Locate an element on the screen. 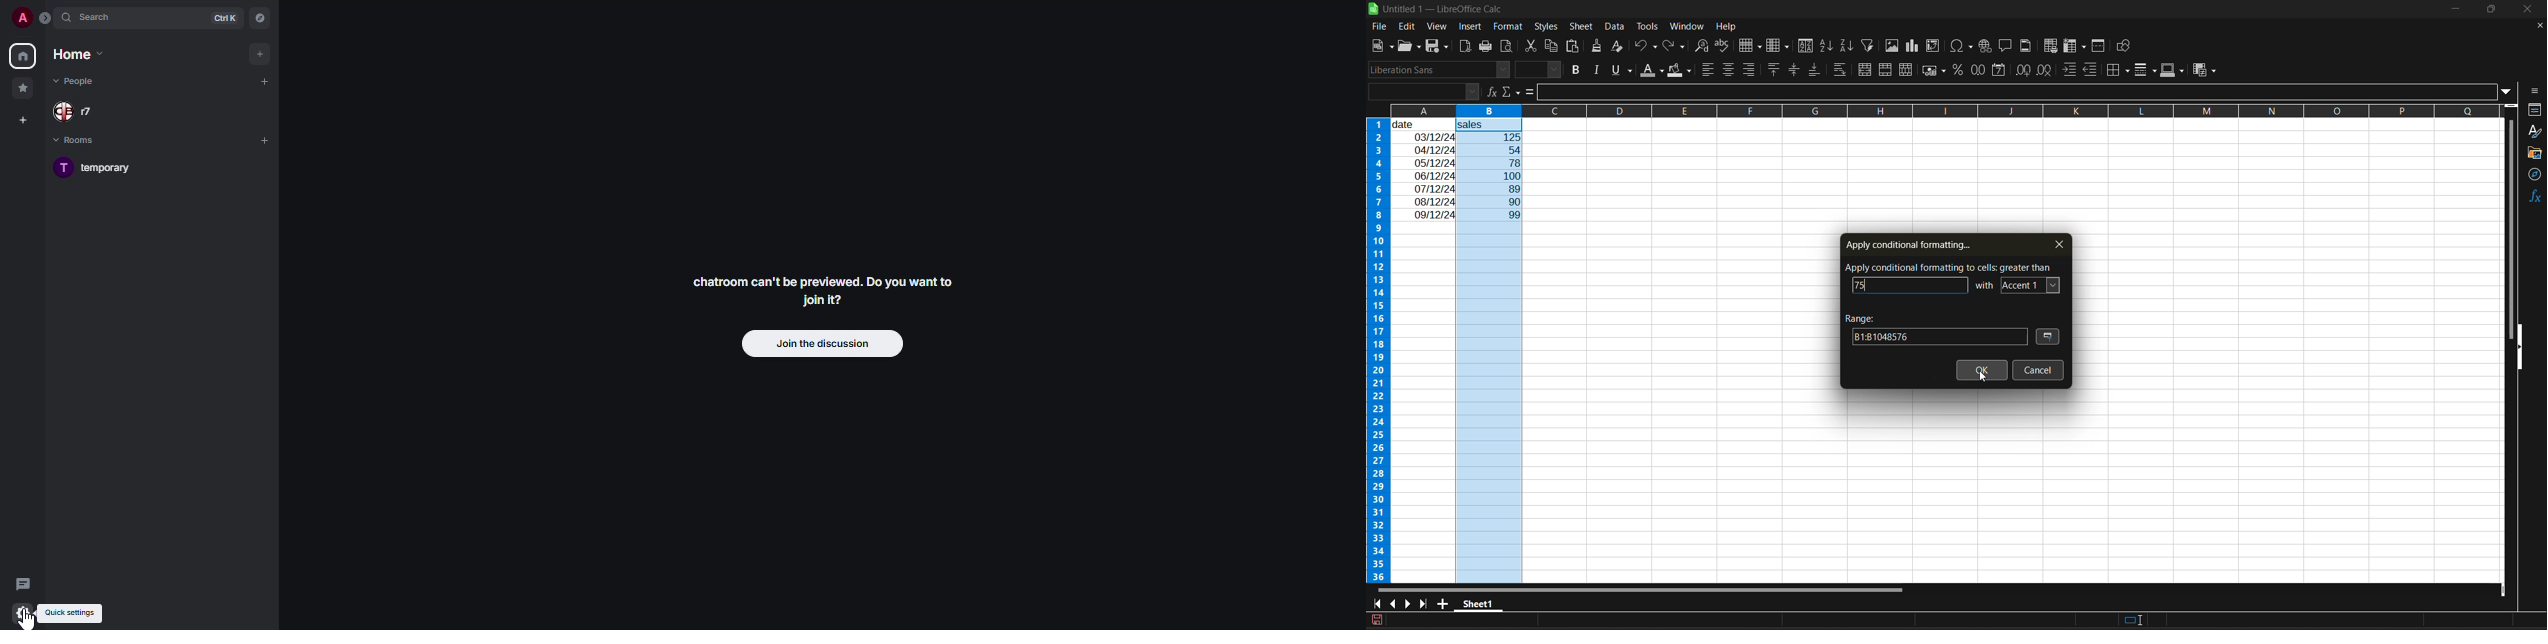 The height and width of the screenshot is (644, 2548). add decimal place is located at coordinates (2022, 71).